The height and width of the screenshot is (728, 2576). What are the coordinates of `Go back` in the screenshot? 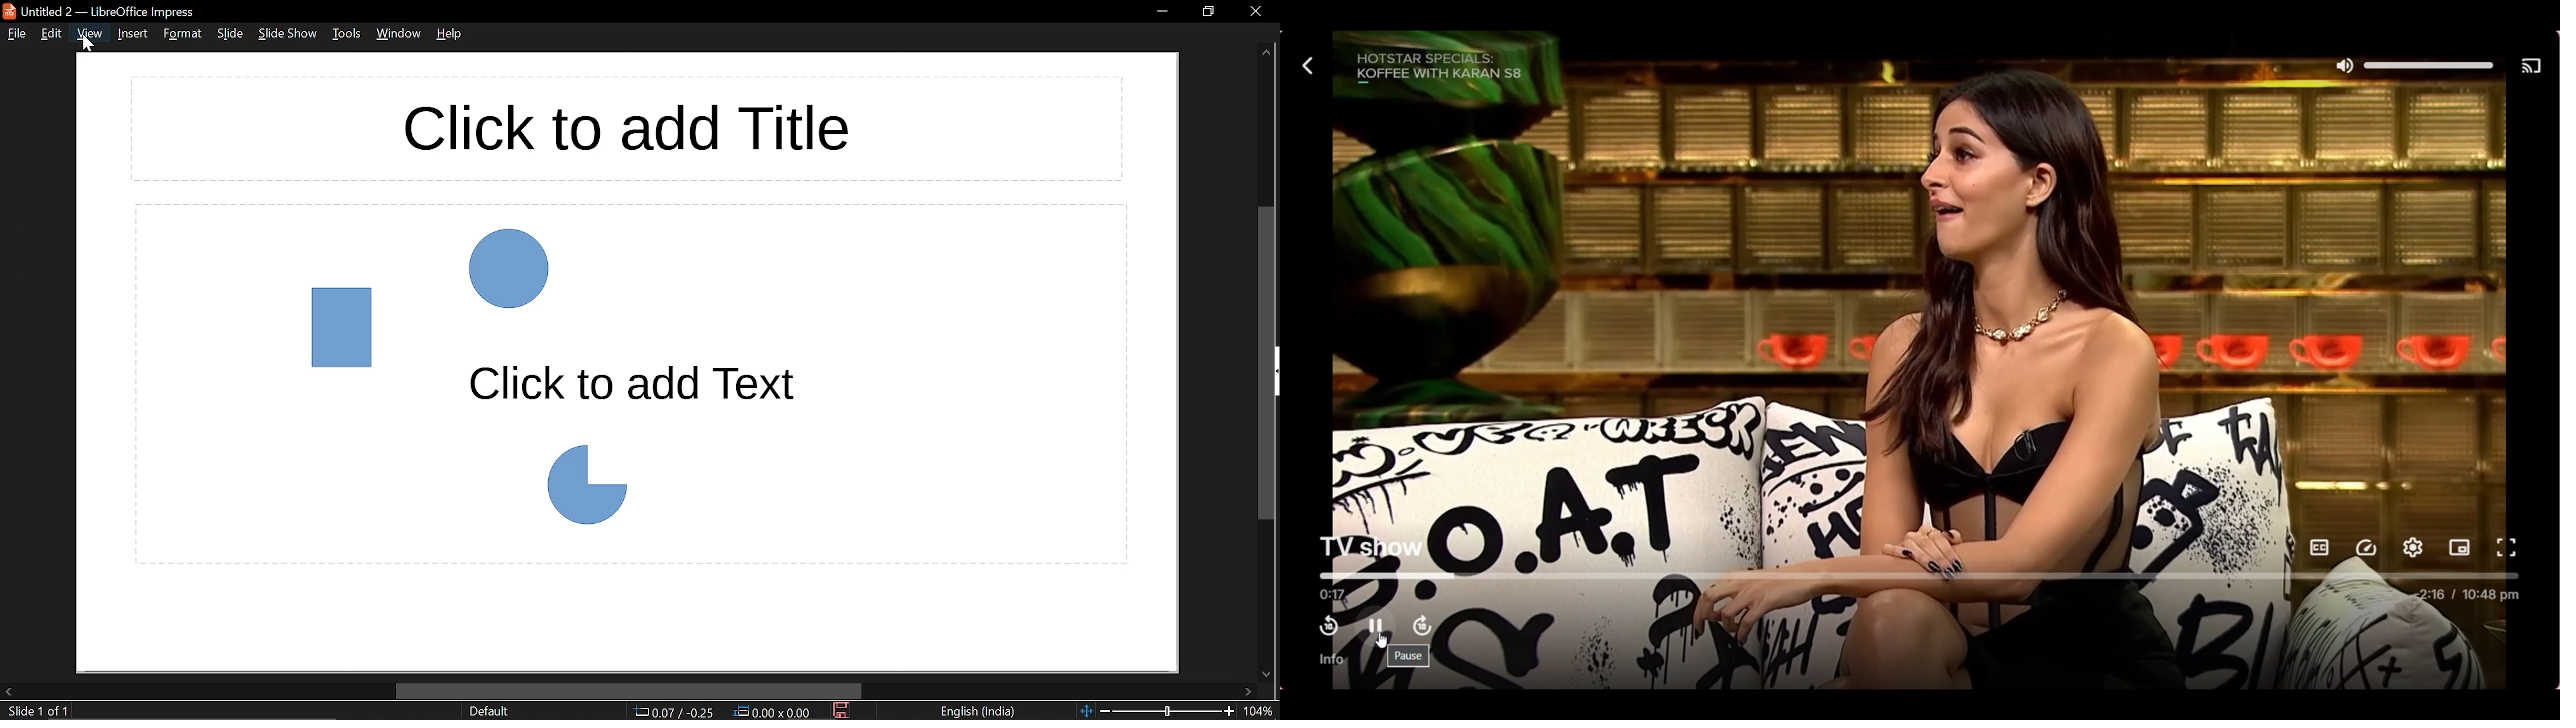 It's located at (1309, 65).